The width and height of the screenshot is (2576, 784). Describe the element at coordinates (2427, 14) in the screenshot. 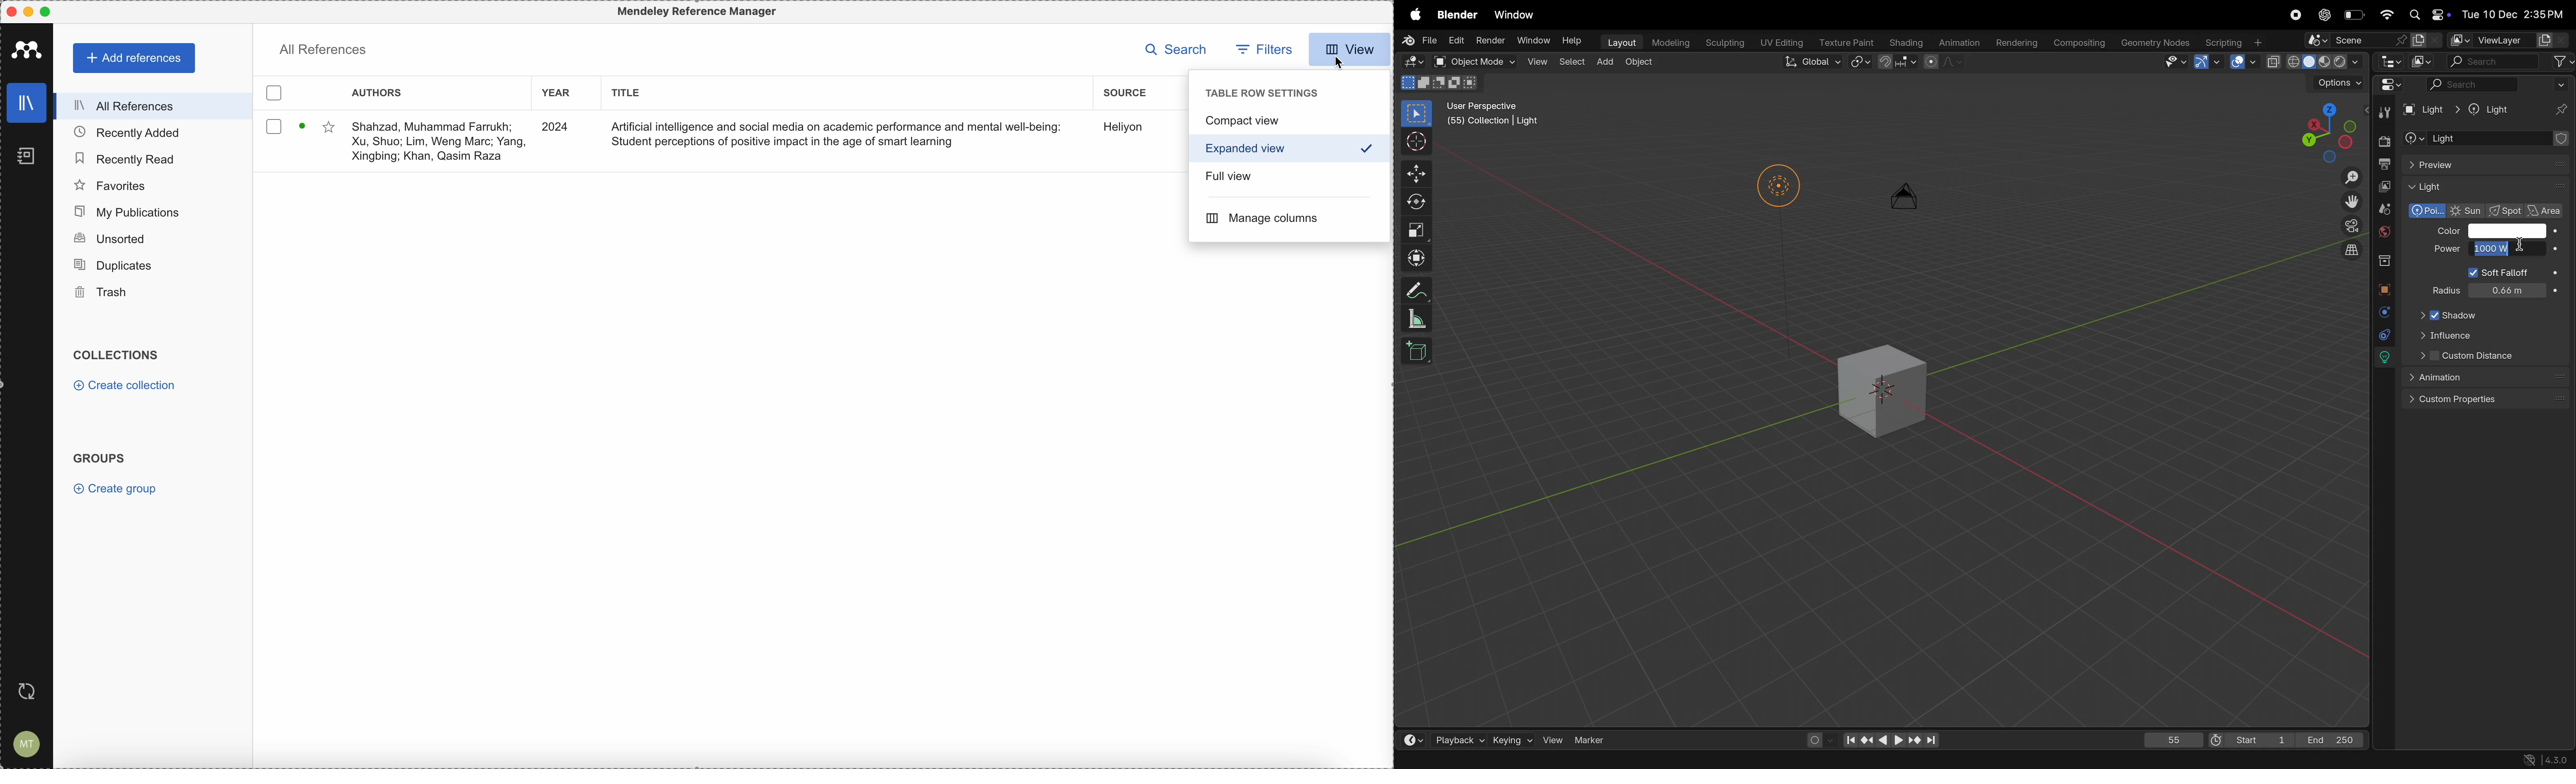

I see `apple widgets` at that location.